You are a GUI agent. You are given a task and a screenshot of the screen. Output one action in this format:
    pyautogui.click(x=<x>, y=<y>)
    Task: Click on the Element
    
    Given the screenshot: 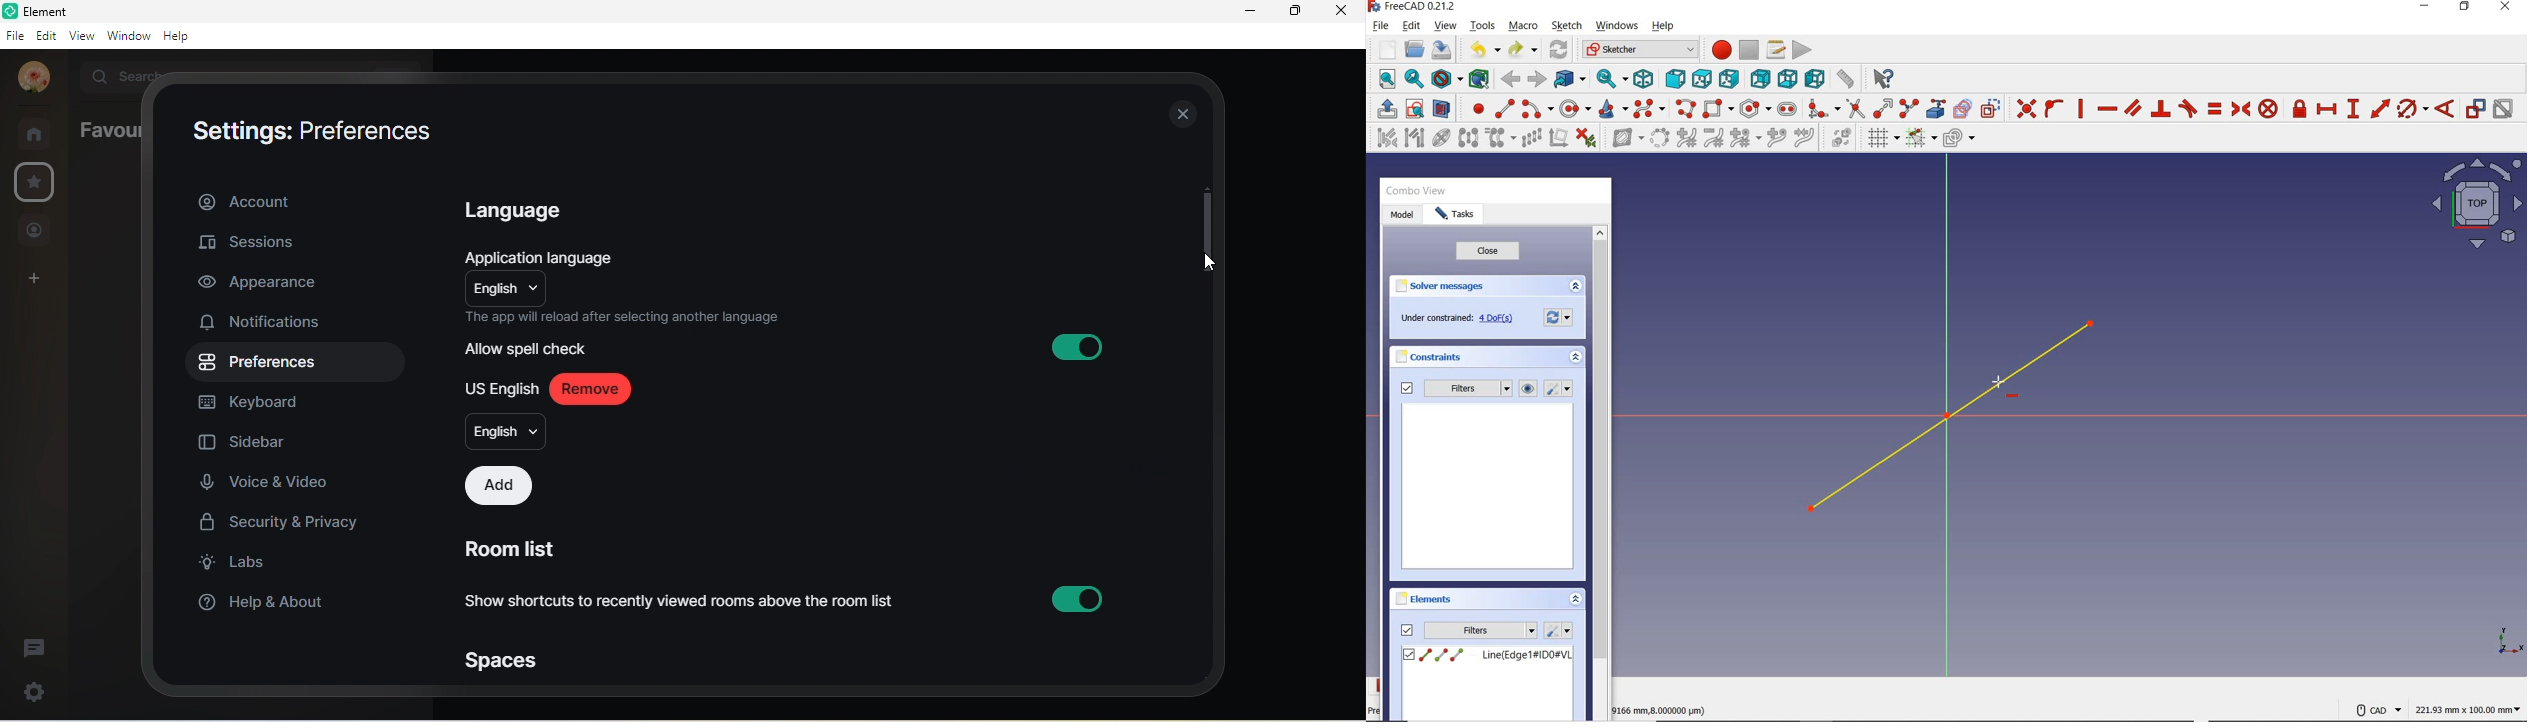 What is the action you would take?
    pyautogui.click(x=43, y=11)
    